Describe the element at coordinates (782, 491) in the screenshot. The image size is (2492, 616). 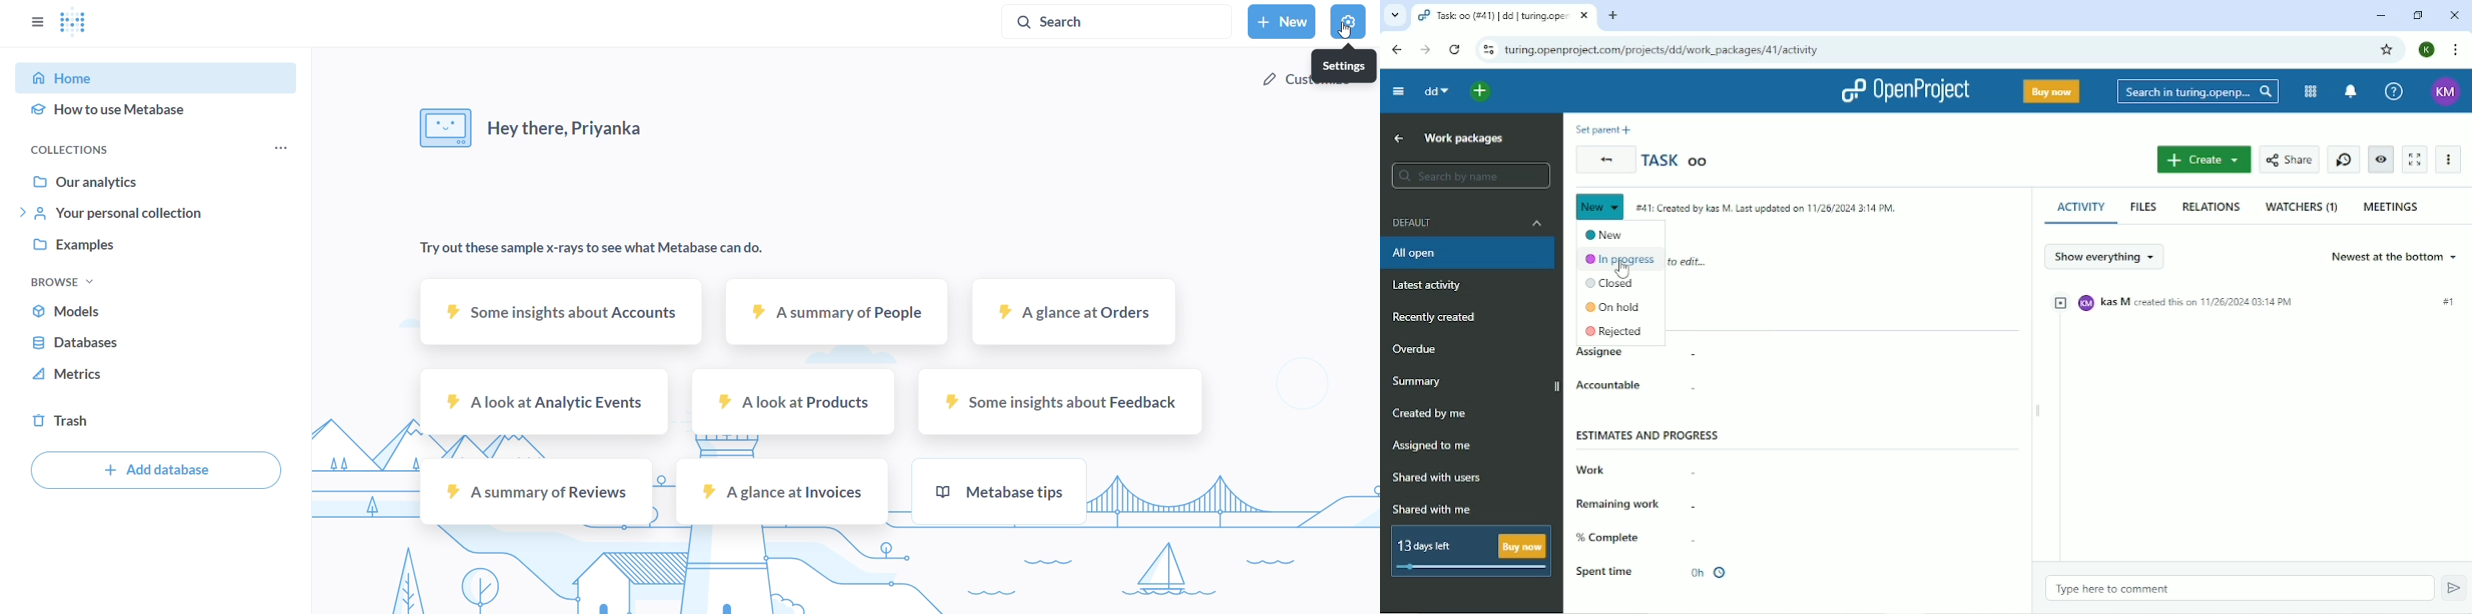
I see `a glance at invoices` at that location.